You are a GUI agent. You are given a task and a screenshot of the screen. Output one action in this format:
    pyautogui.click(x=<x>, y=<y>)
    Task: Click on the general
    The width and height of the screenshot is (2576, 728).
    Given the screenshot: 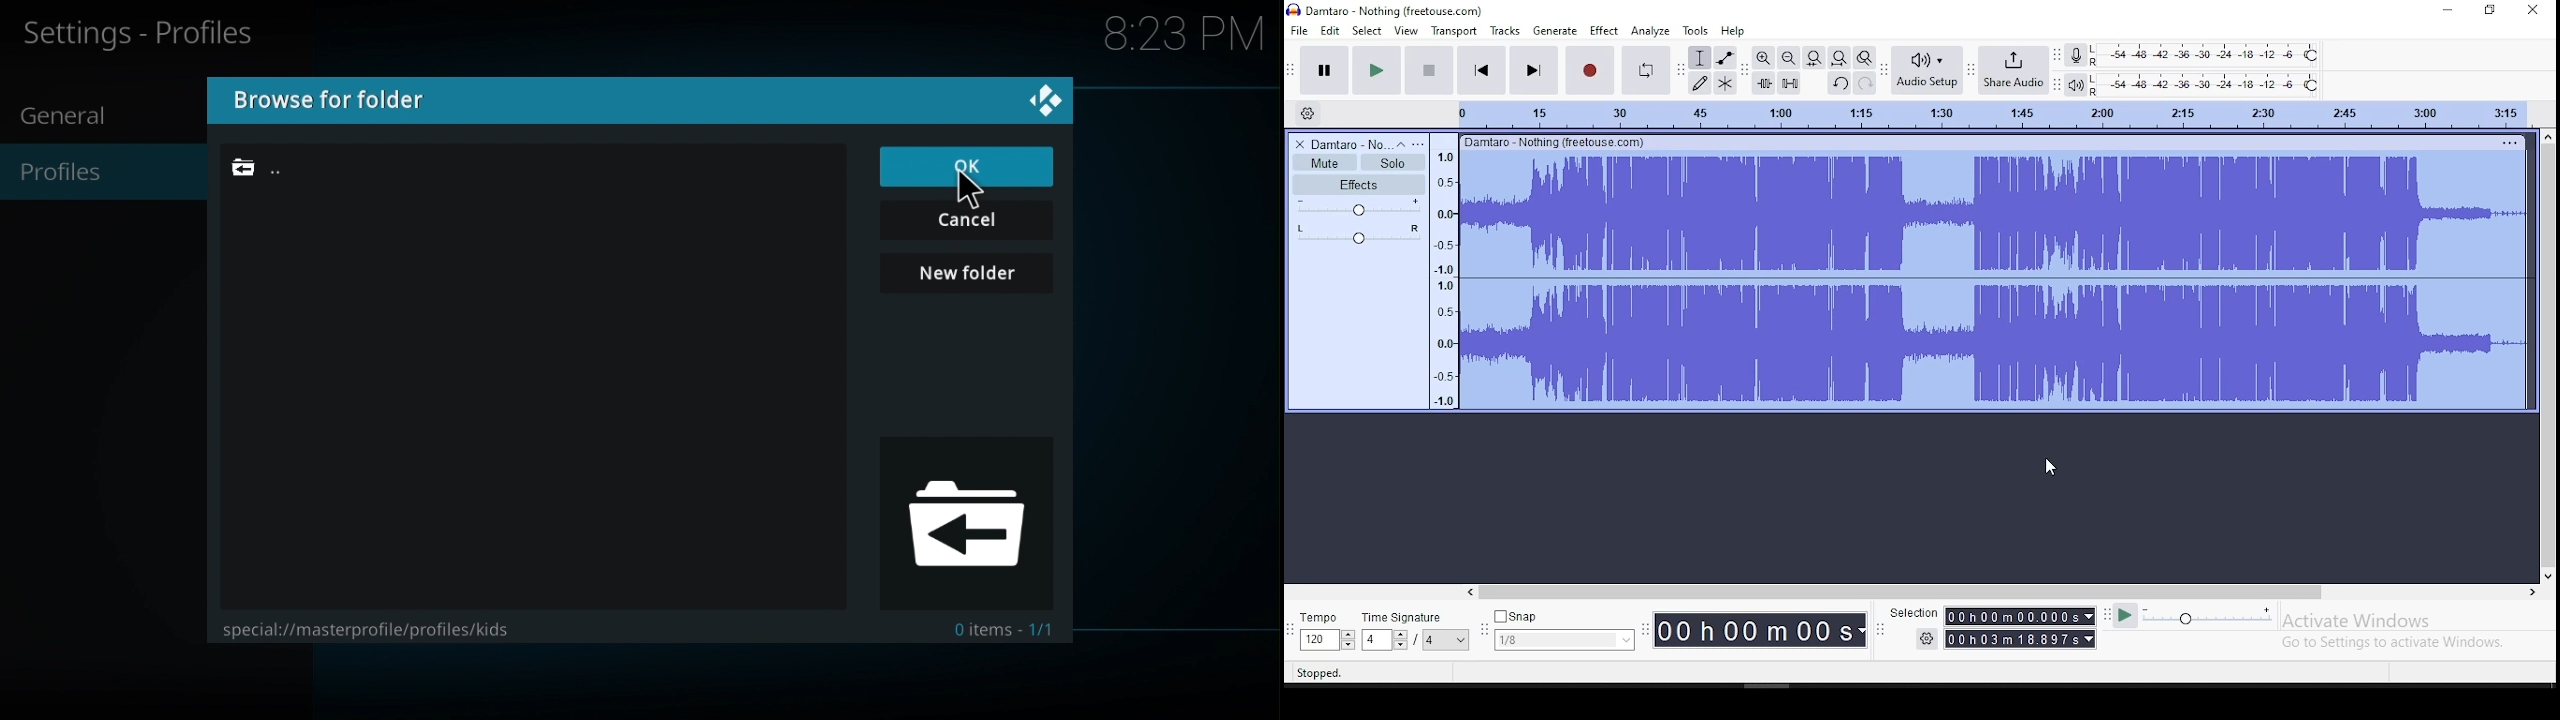 What is the action you would take?
    pyautogui.click(x=66, y=116)
    